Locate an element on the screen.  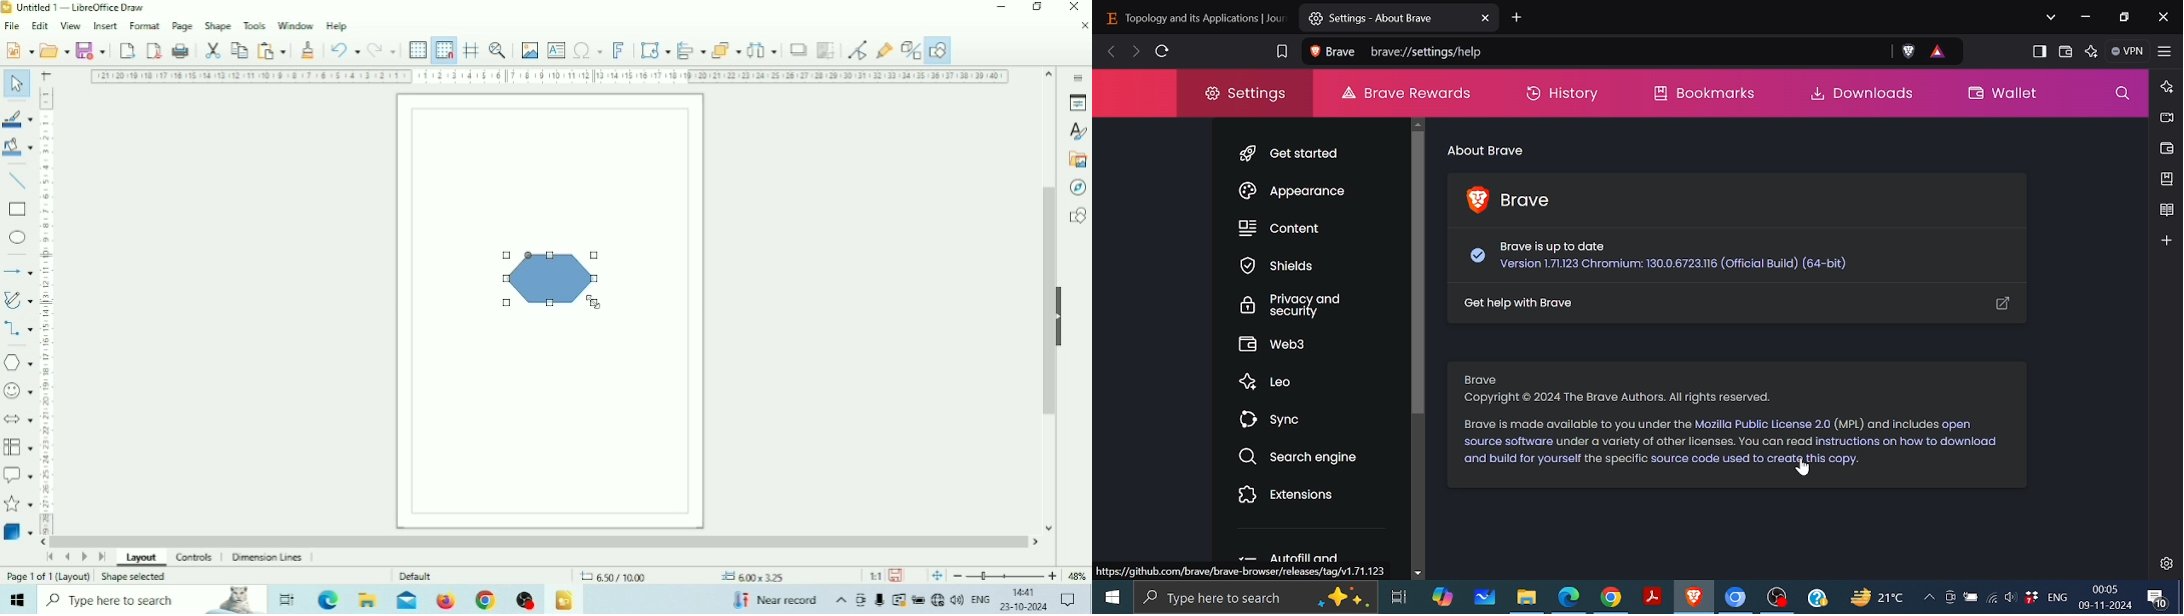
Toggle point edit mode is located at coordinates (858, 50).